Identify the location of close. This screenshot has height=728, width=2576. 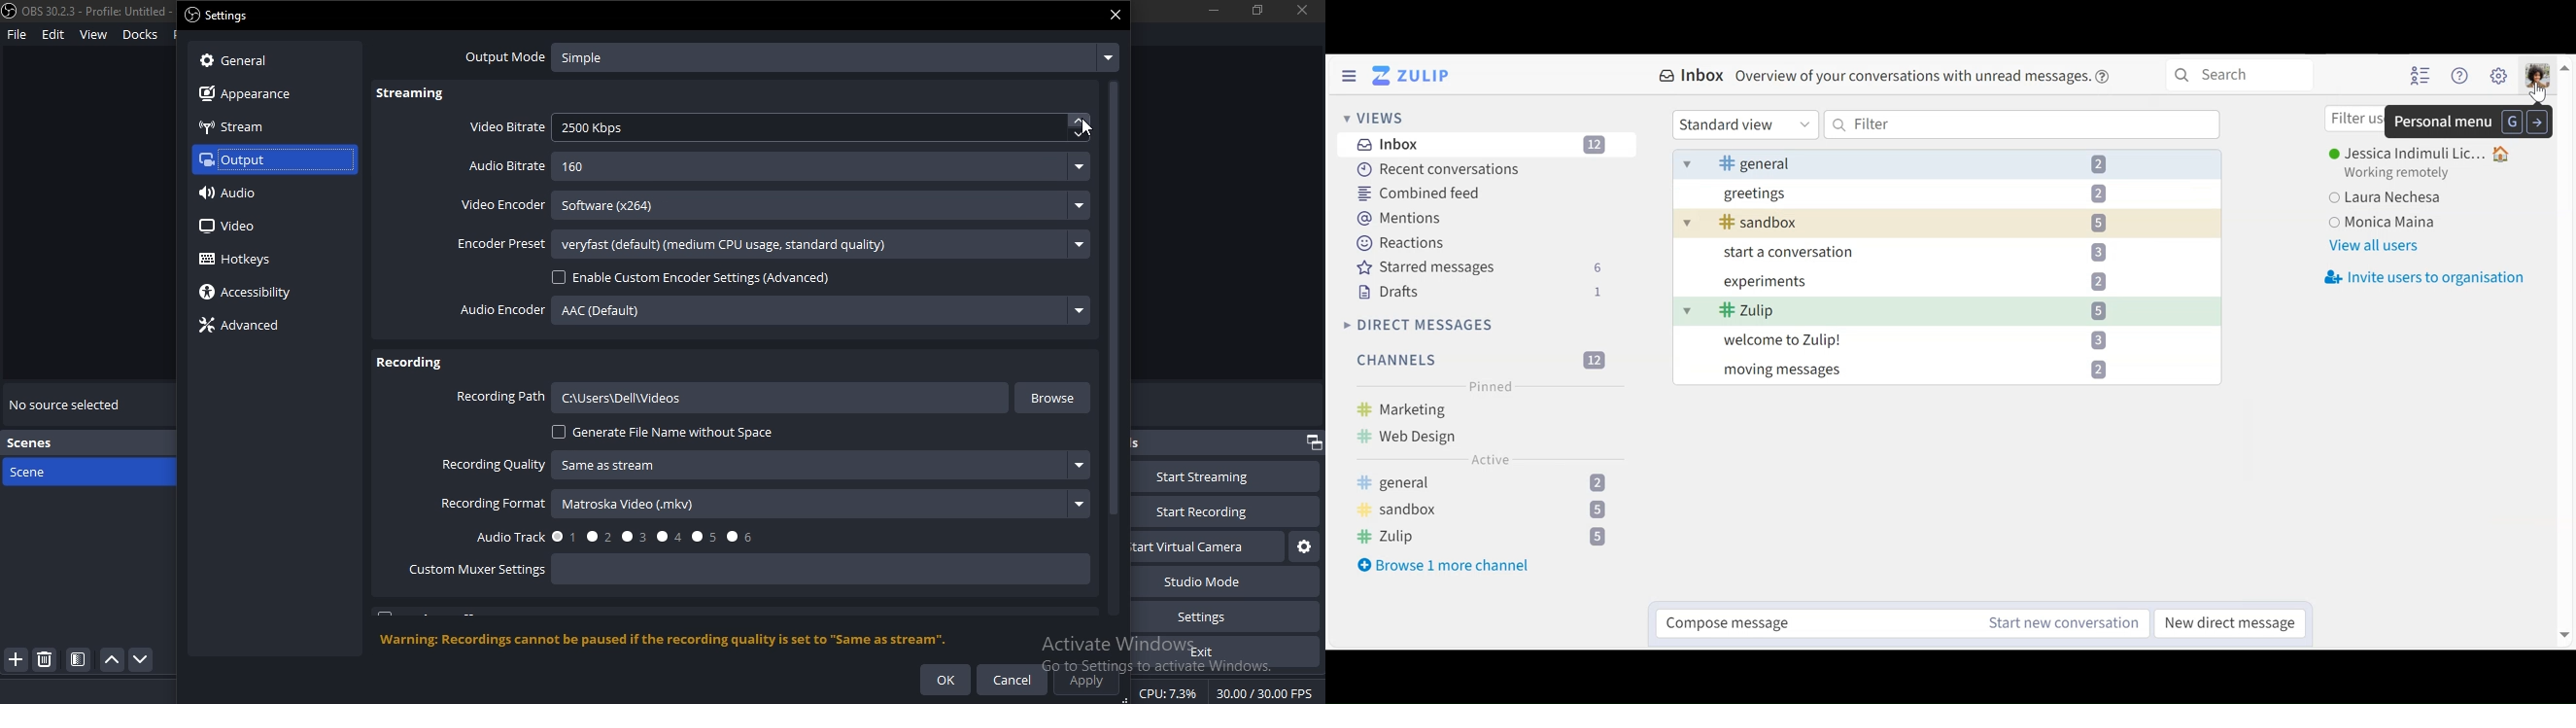
(1303, 11).